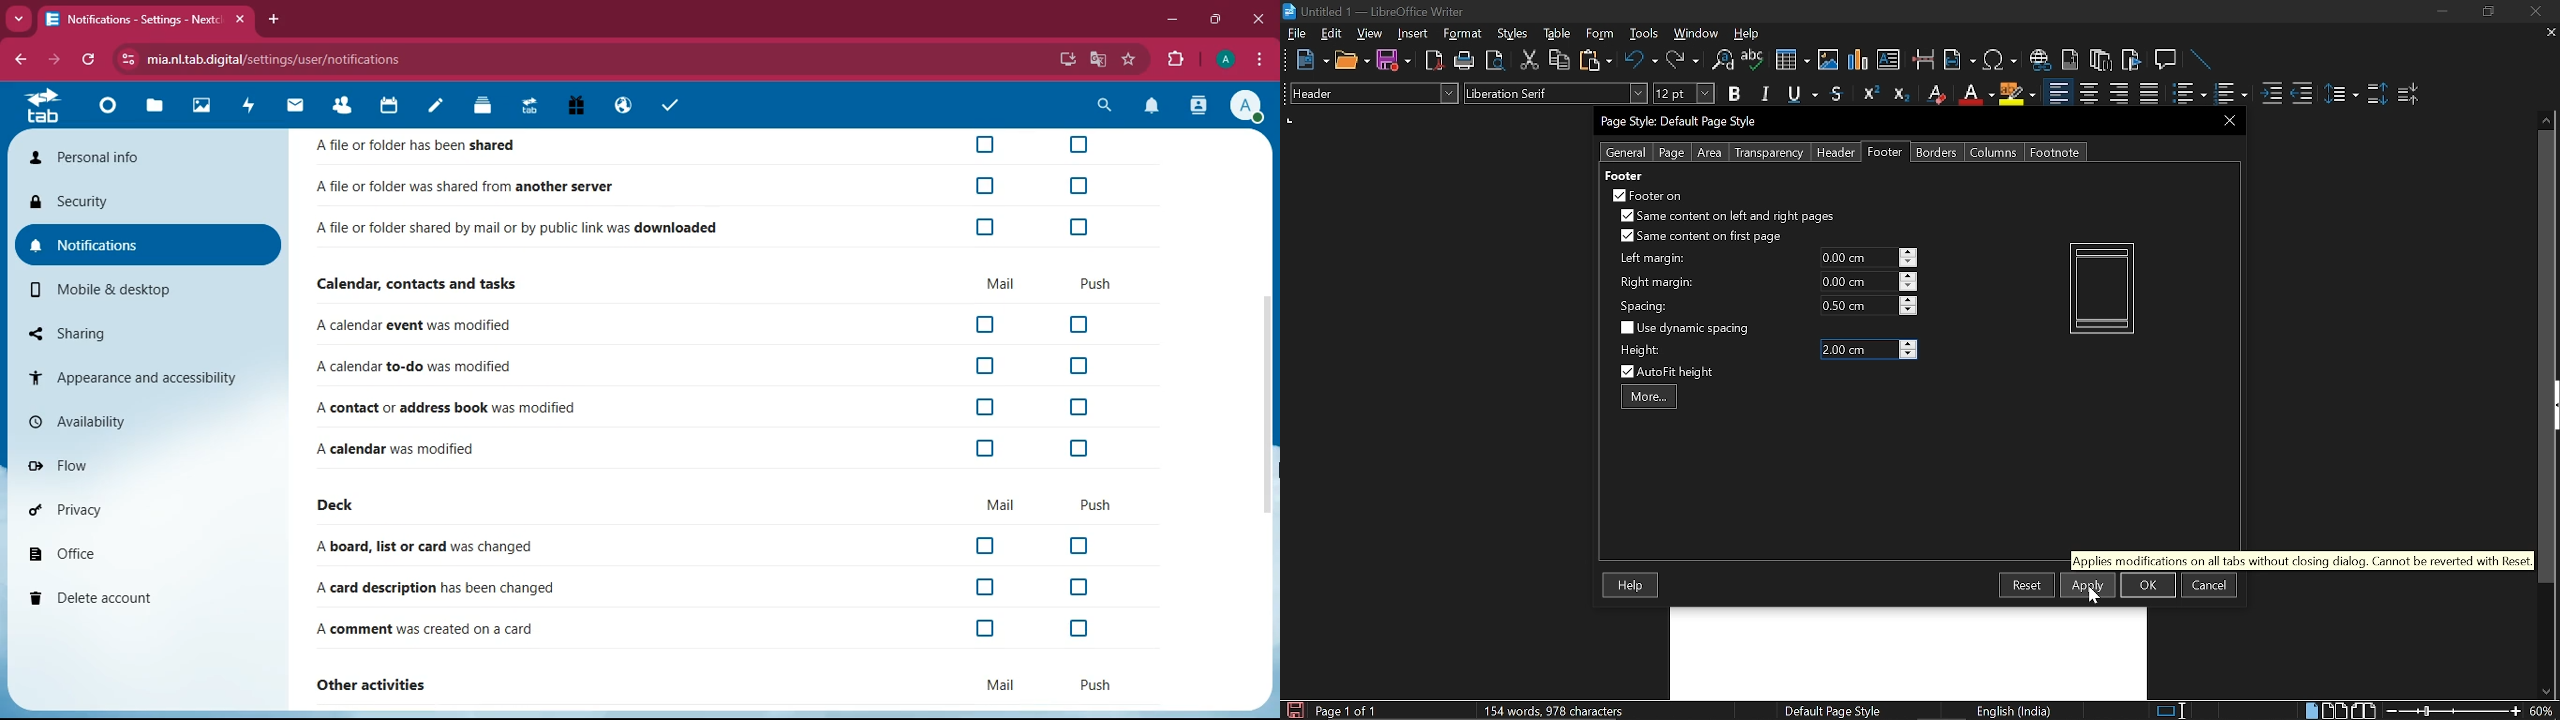  What do you see at coordinates (2334, 711) in the screenshot?
I see `Multiple page view` at bounding box center [2334, 711].